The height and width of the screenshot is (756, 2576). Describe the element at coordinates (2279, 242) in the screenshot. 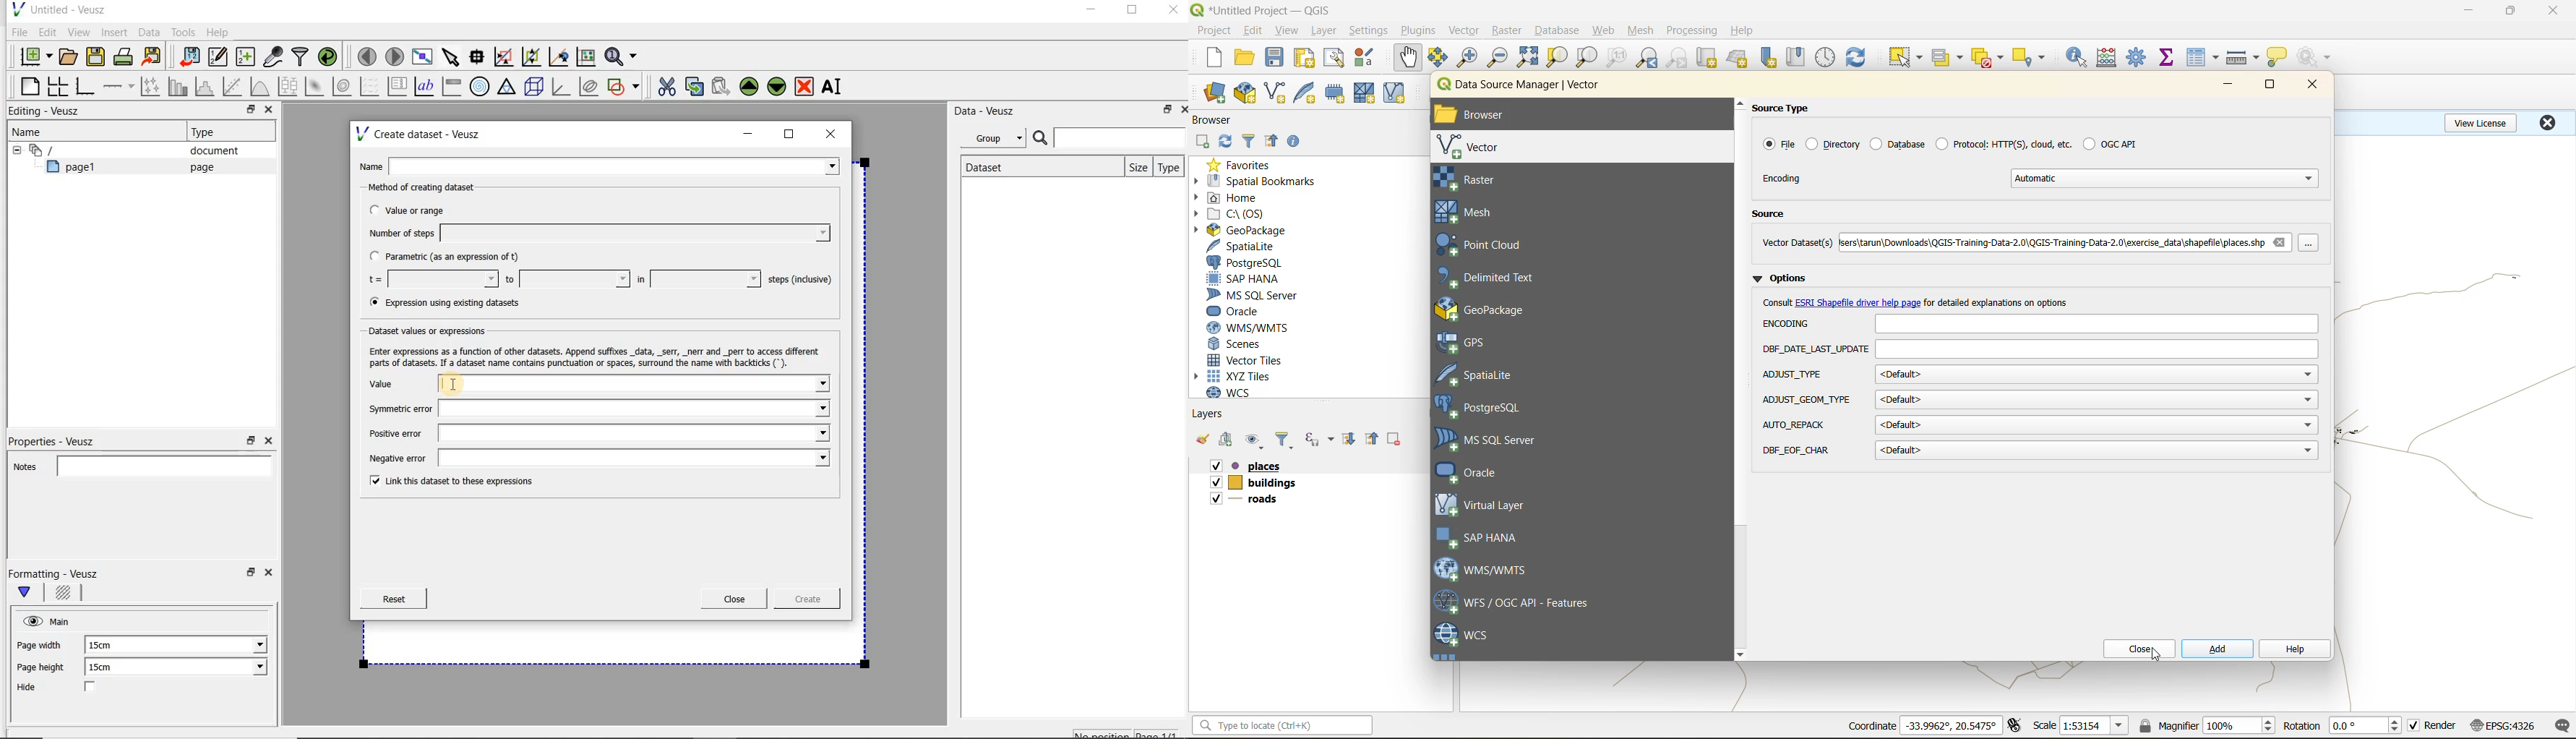

I see `remove` at that location.